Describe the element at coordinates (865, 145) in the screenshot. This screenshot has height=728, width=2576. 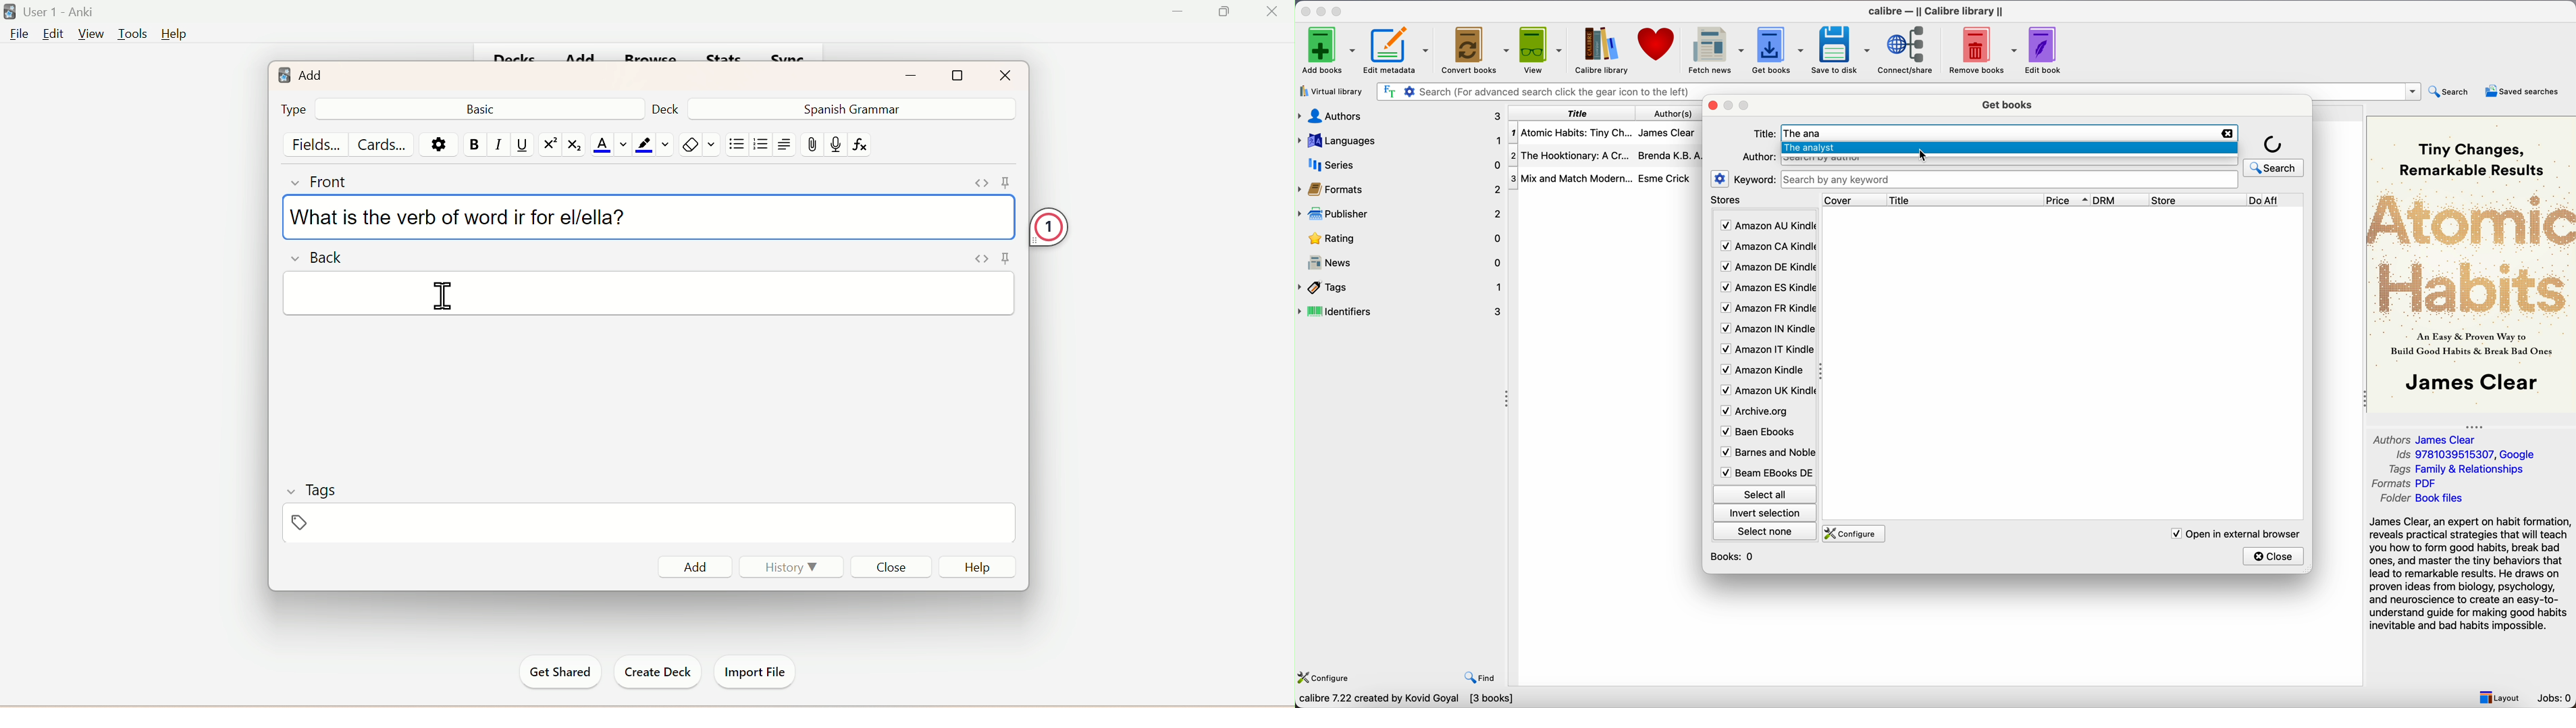
I see `fx` at that location.